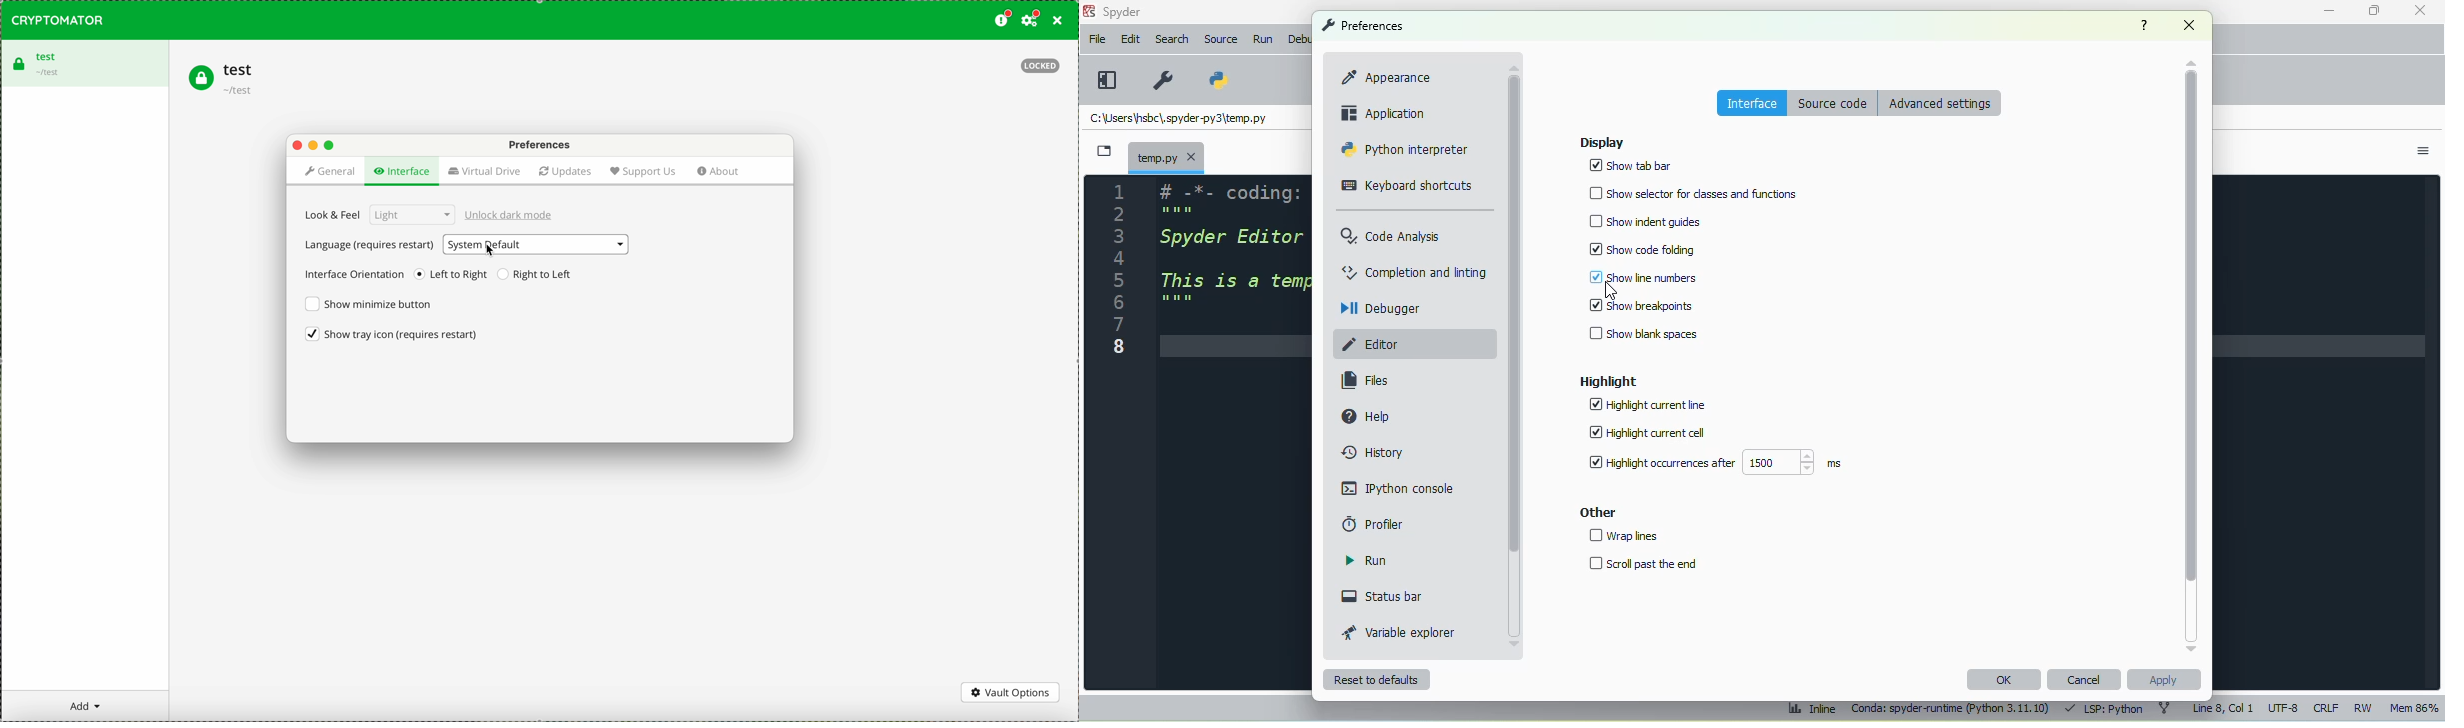 Image resolution: width=2464 pixels, height=728 pixels. Describe the element at coordinates (1378, 680) in the screenshot. I see `reset to defaults` at that location.